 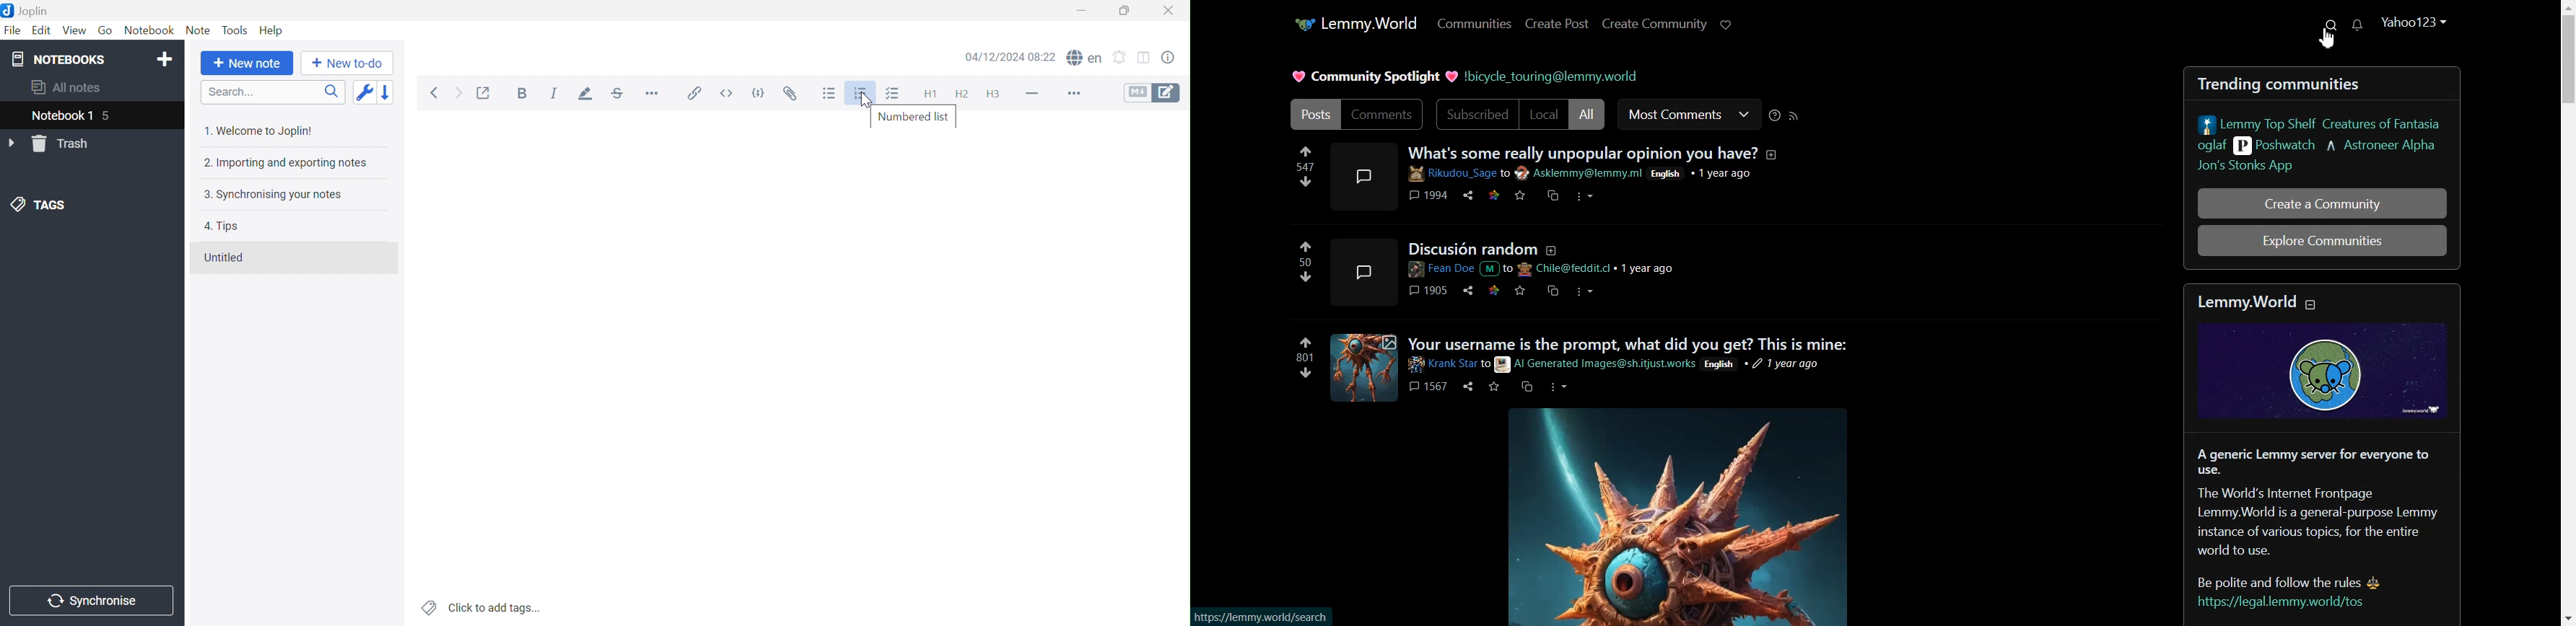 What do you see at coordinates (555, 93) in the screenshot?
I see `Italic` at bounding box center [555, 93].